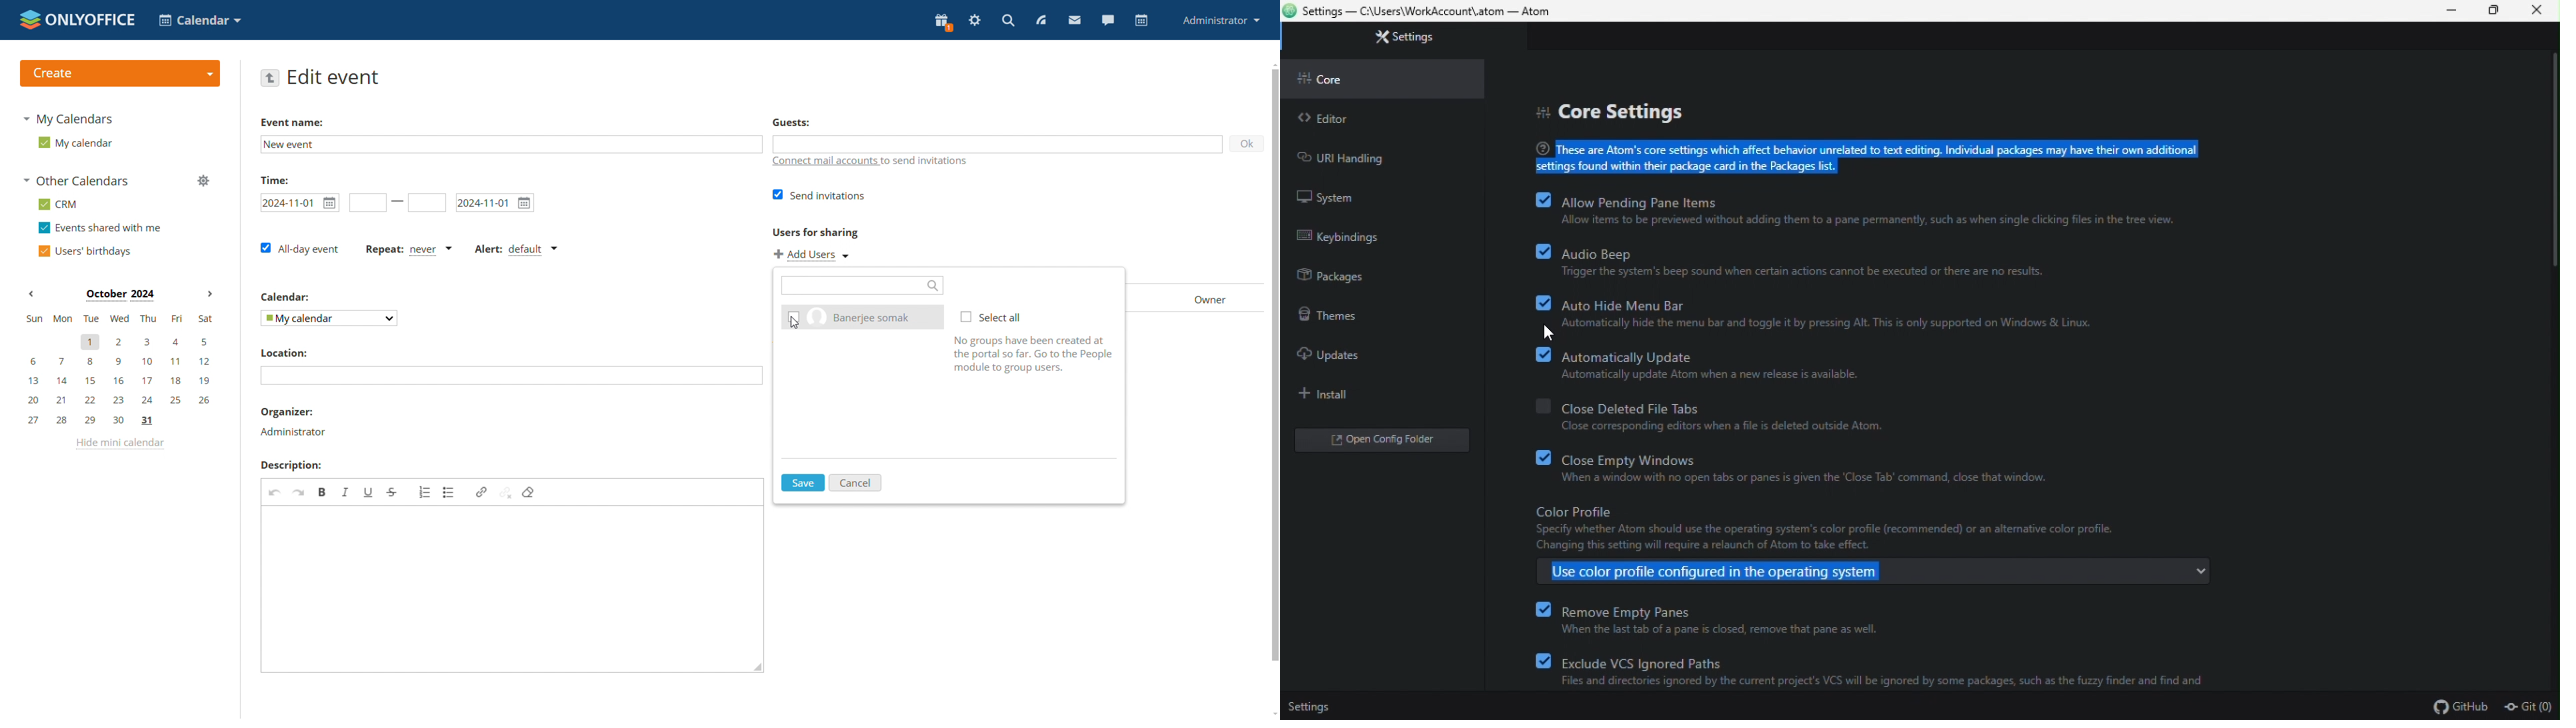 The height and width of the screenshot is (728, 2576). What do you see at coordinates (791, 123) in the screenshot?
I see `Guests` at bounding box center [791, 123].